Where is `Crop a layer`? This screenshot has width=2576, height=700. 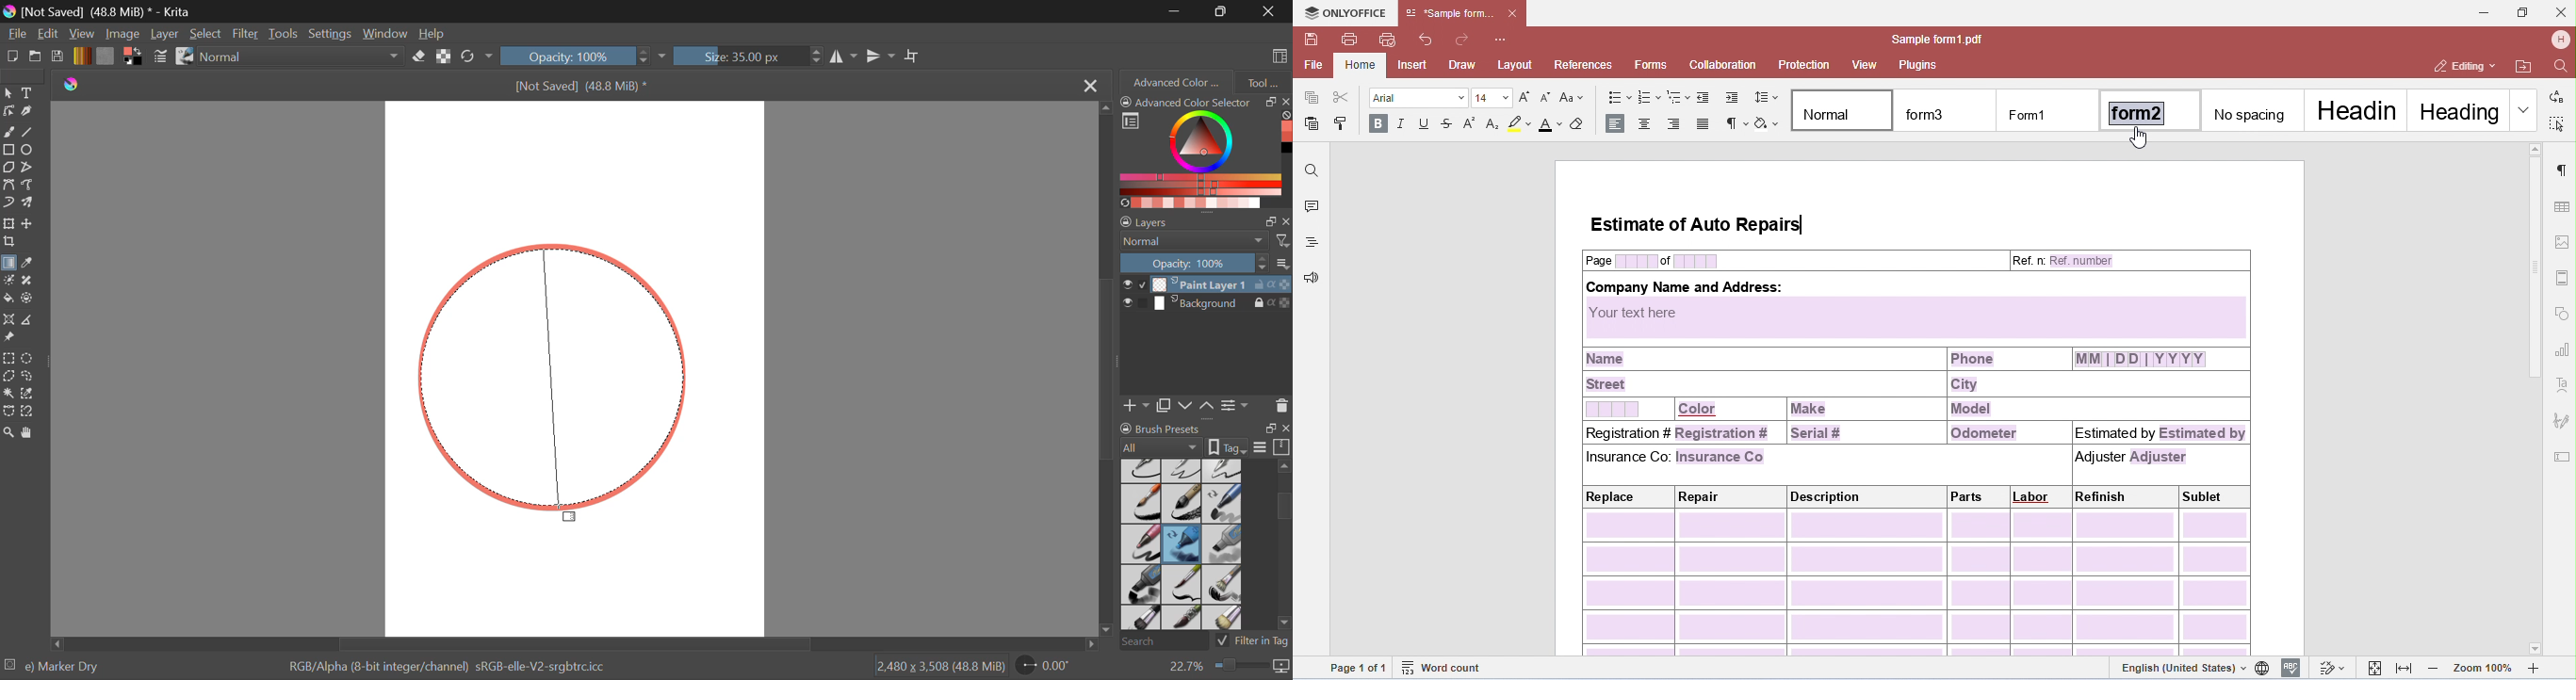 Crop a layer is located at coordinates (9, 243).